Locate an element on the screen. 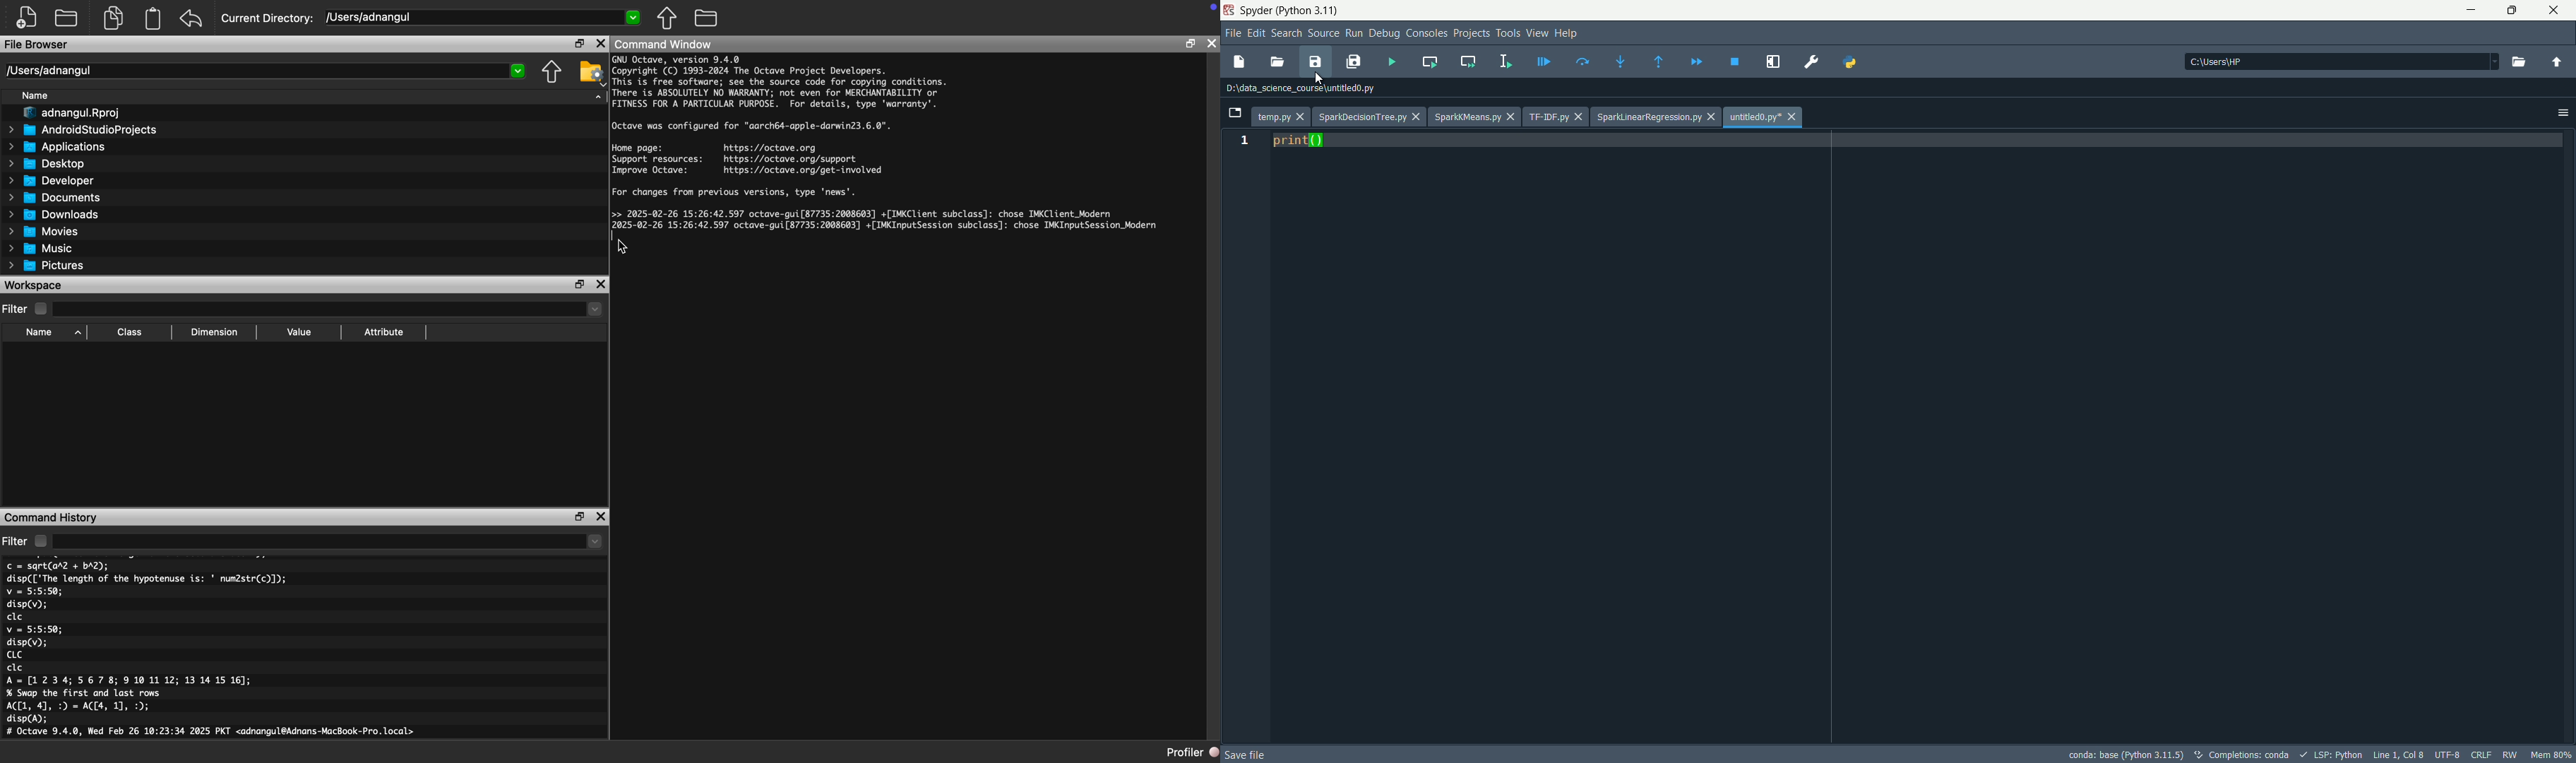 This screenshot has height=784, width=2576. save file is located at coordinates (1316, 61).